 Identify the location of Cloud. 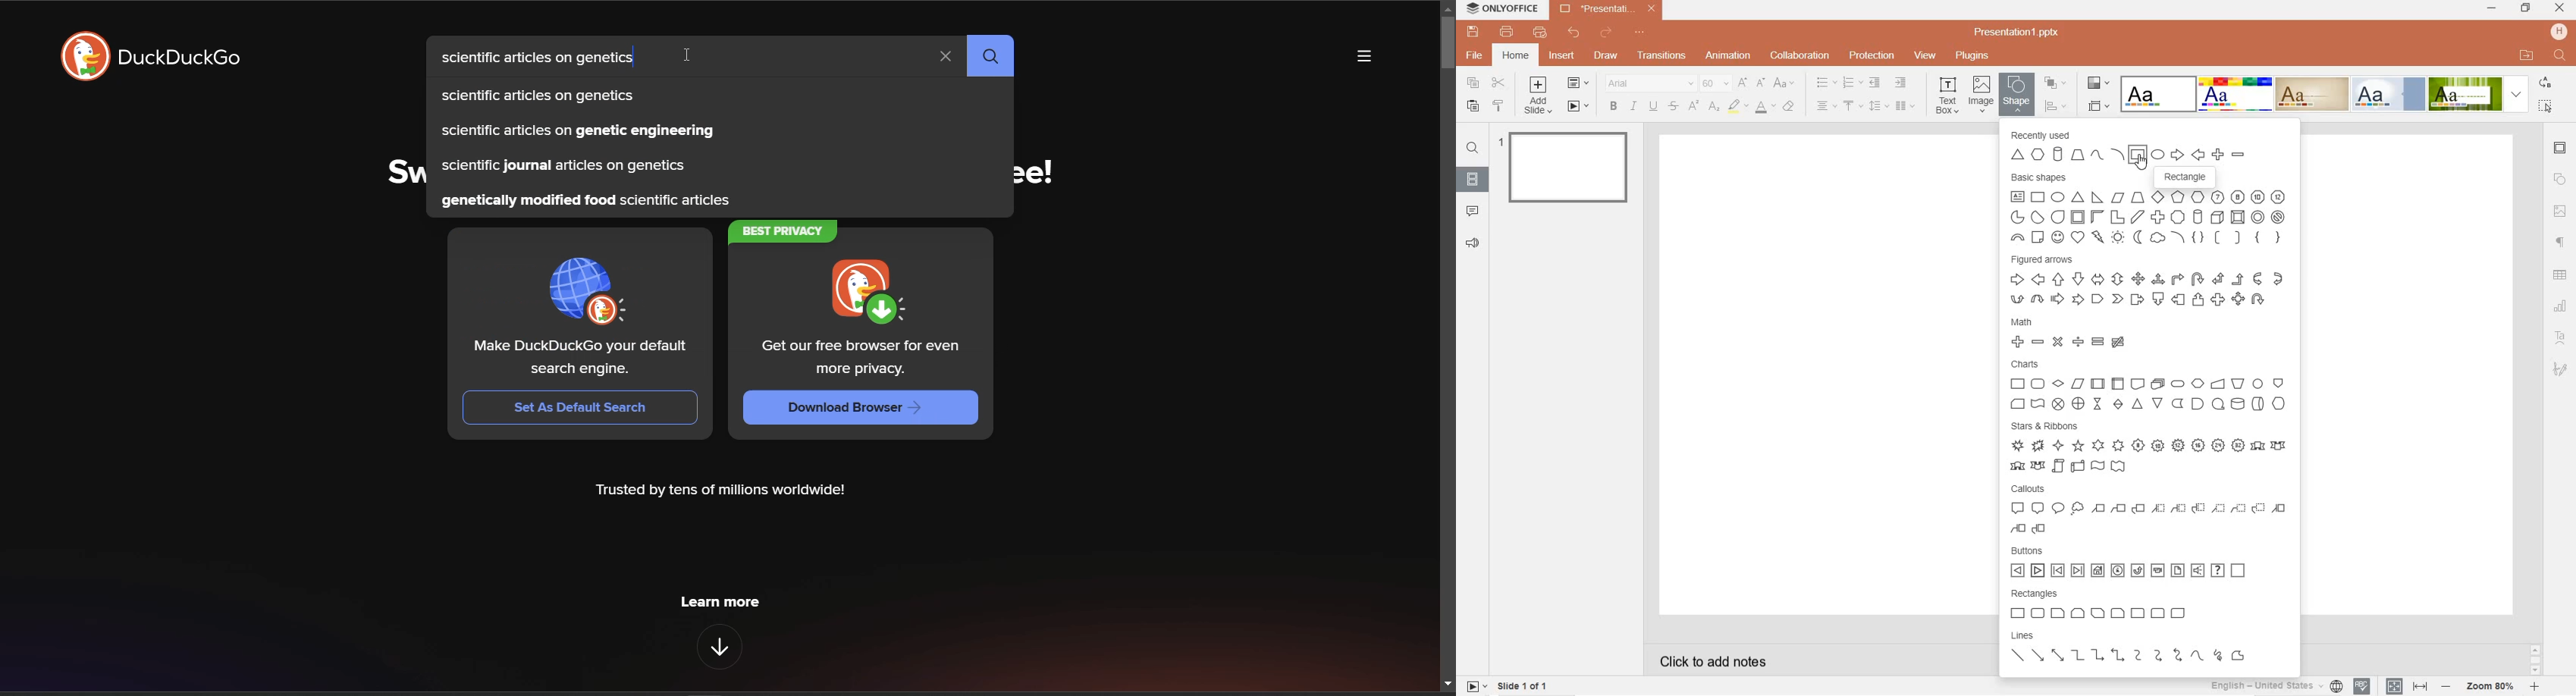
(2158, 237).